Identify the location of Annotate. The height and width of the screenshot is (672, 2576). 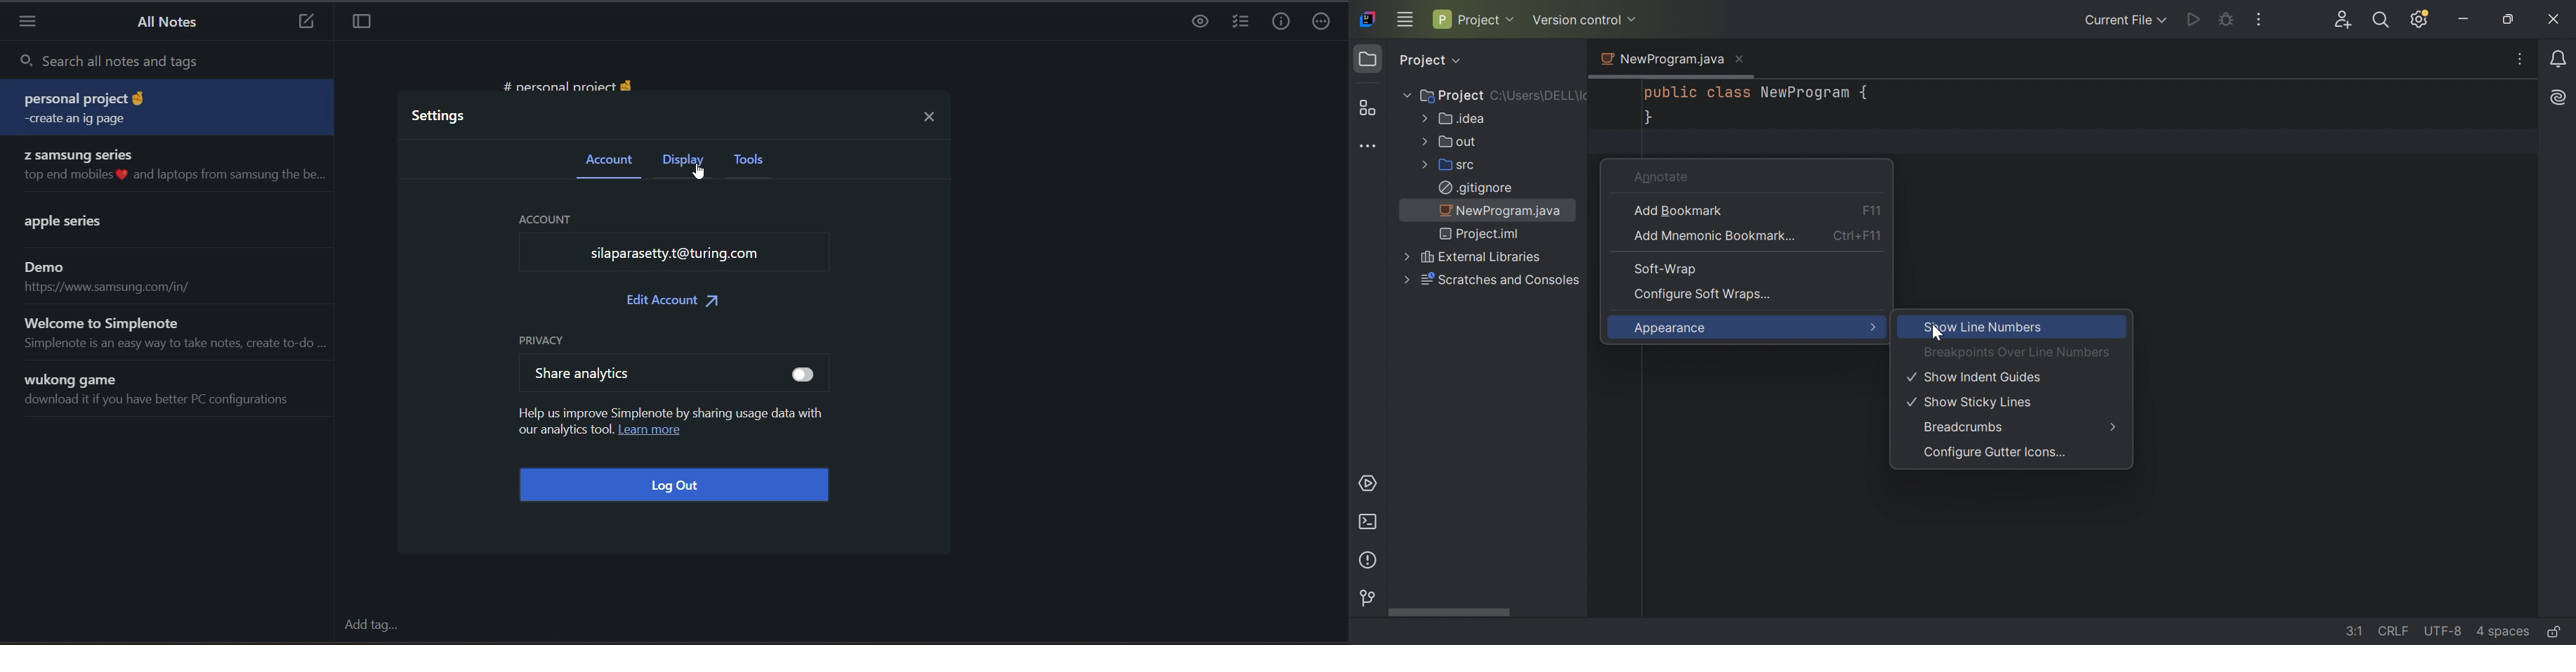
(1664, 176).